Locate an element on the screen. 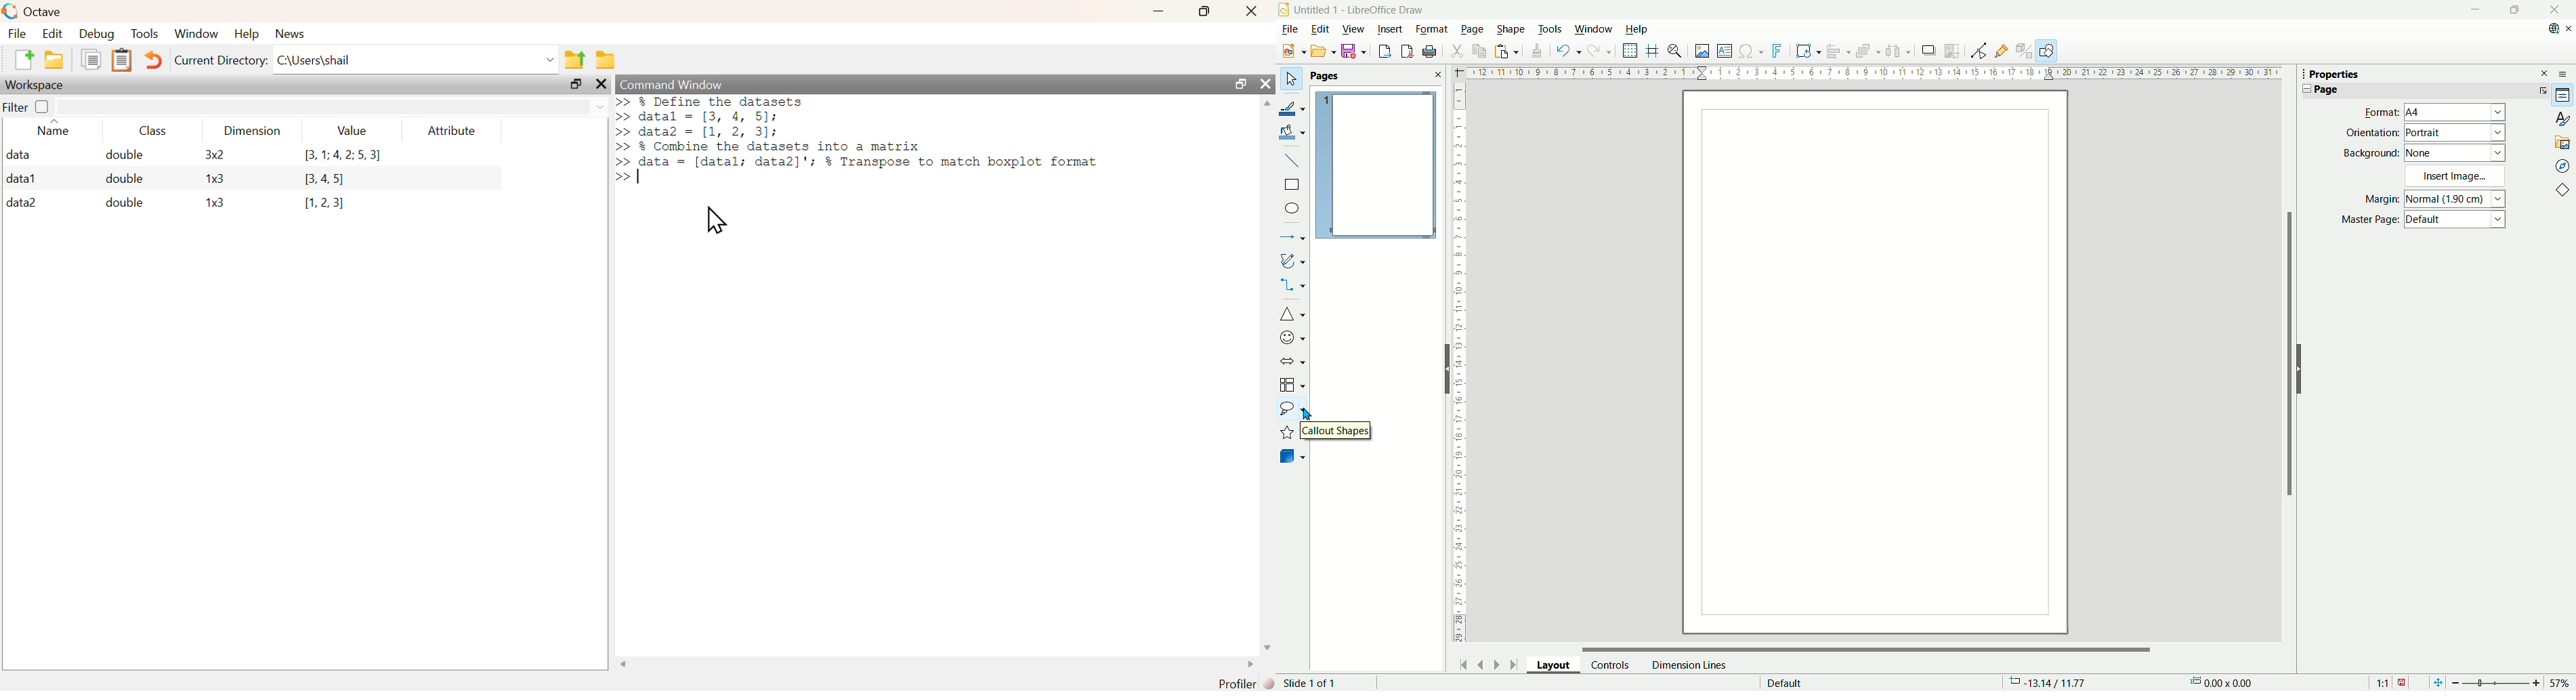 Image resolution: width=2576 pixels, height=700 pixels. 1x3 is located at coordinates (215, 203).